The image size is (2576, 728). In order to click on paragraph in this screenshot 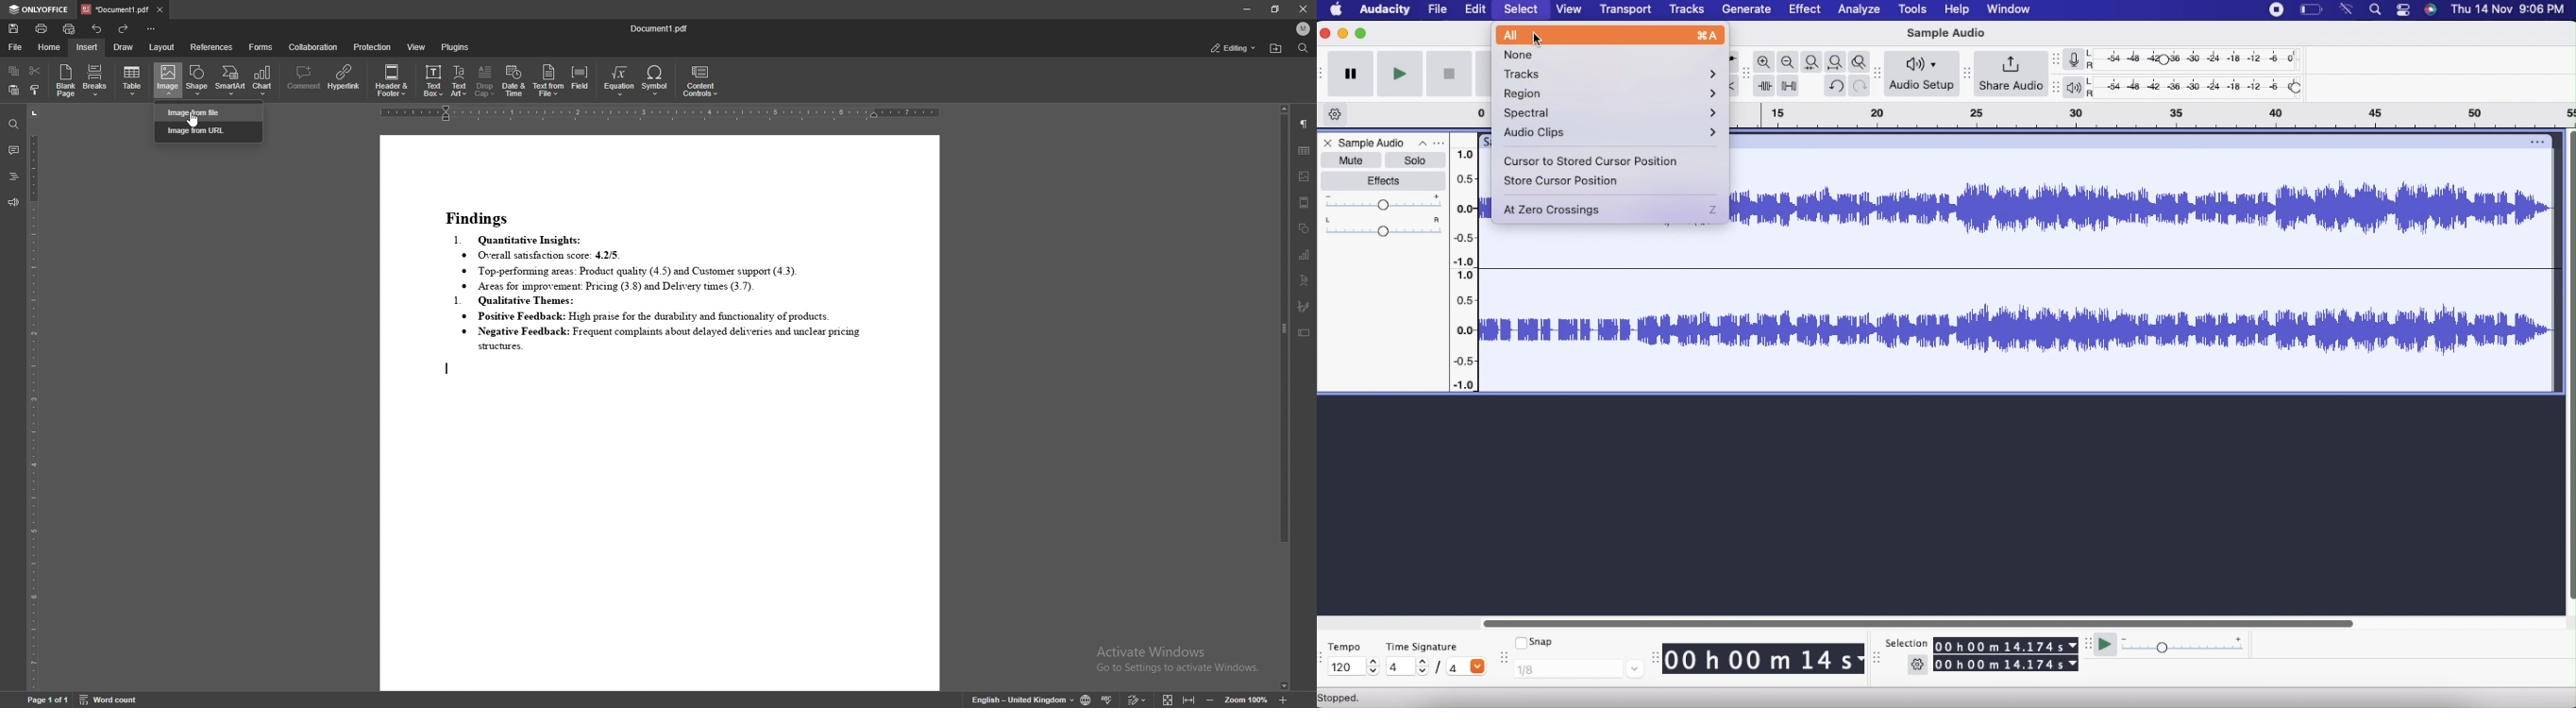, I will do `click(1305, 124)`.